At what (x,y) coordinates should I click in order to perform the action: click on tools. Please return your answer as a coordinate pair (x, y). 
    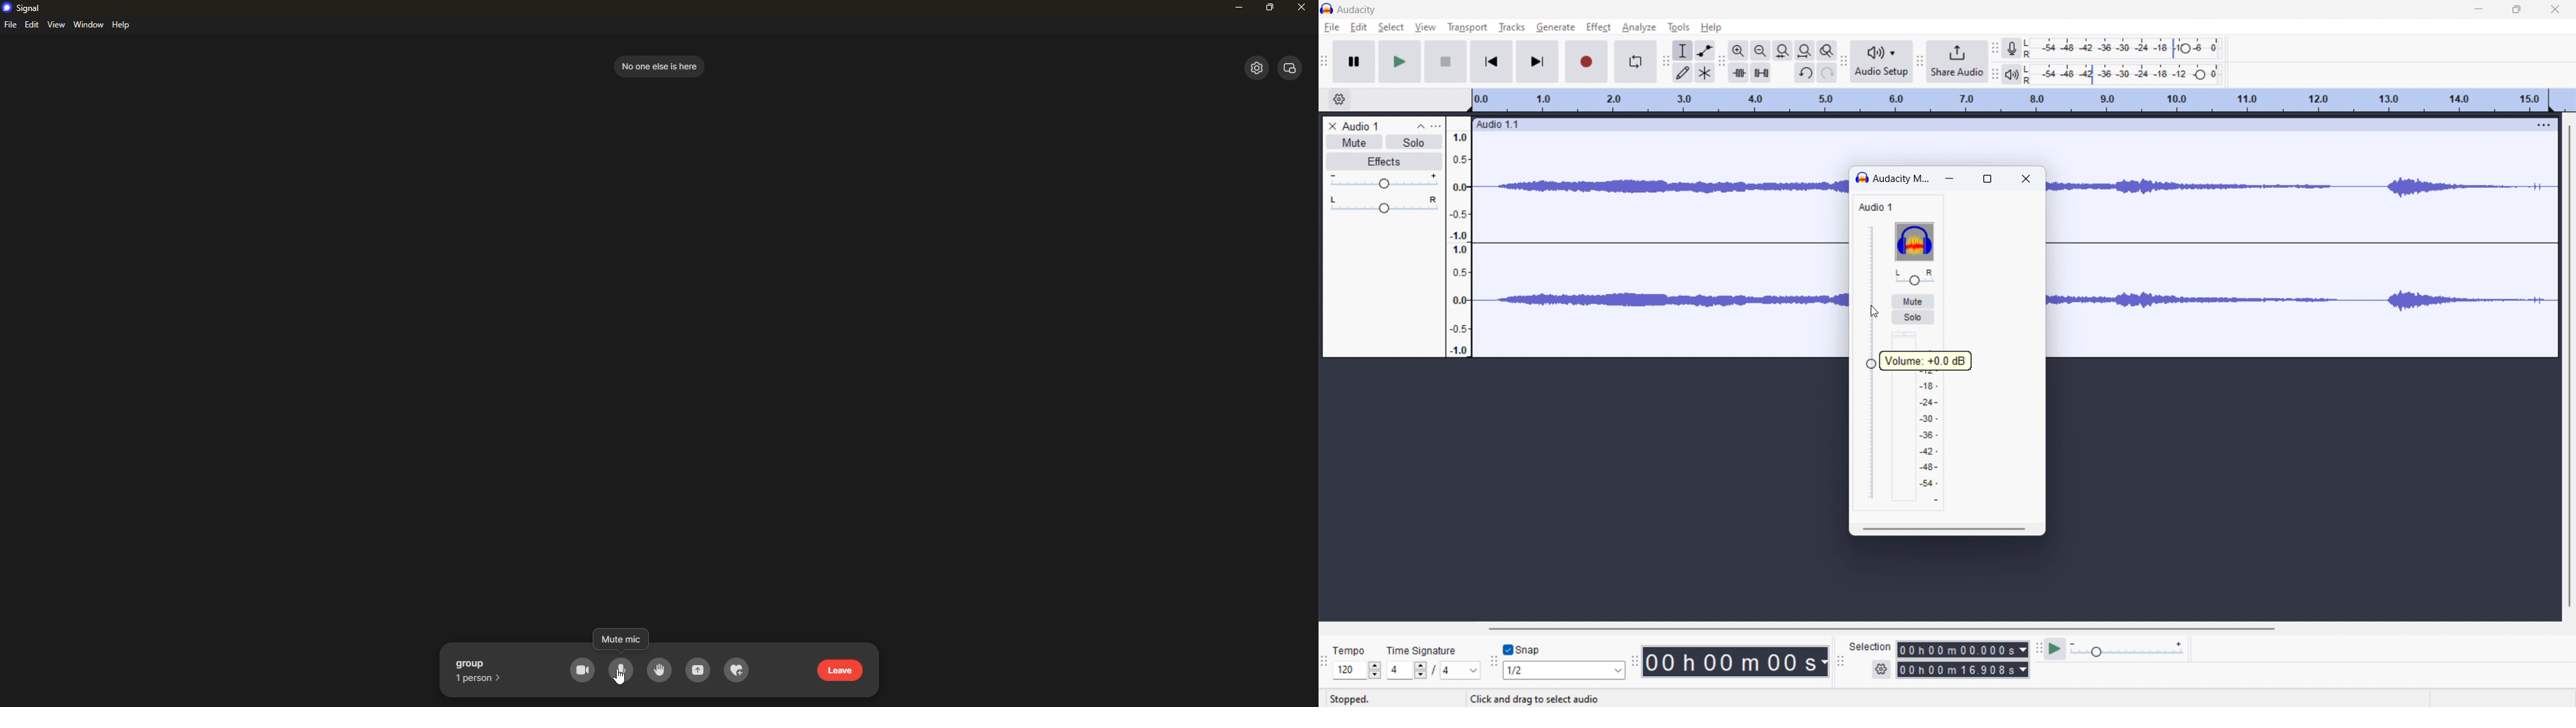
    Looking at the image, I should click on (1679, 27).